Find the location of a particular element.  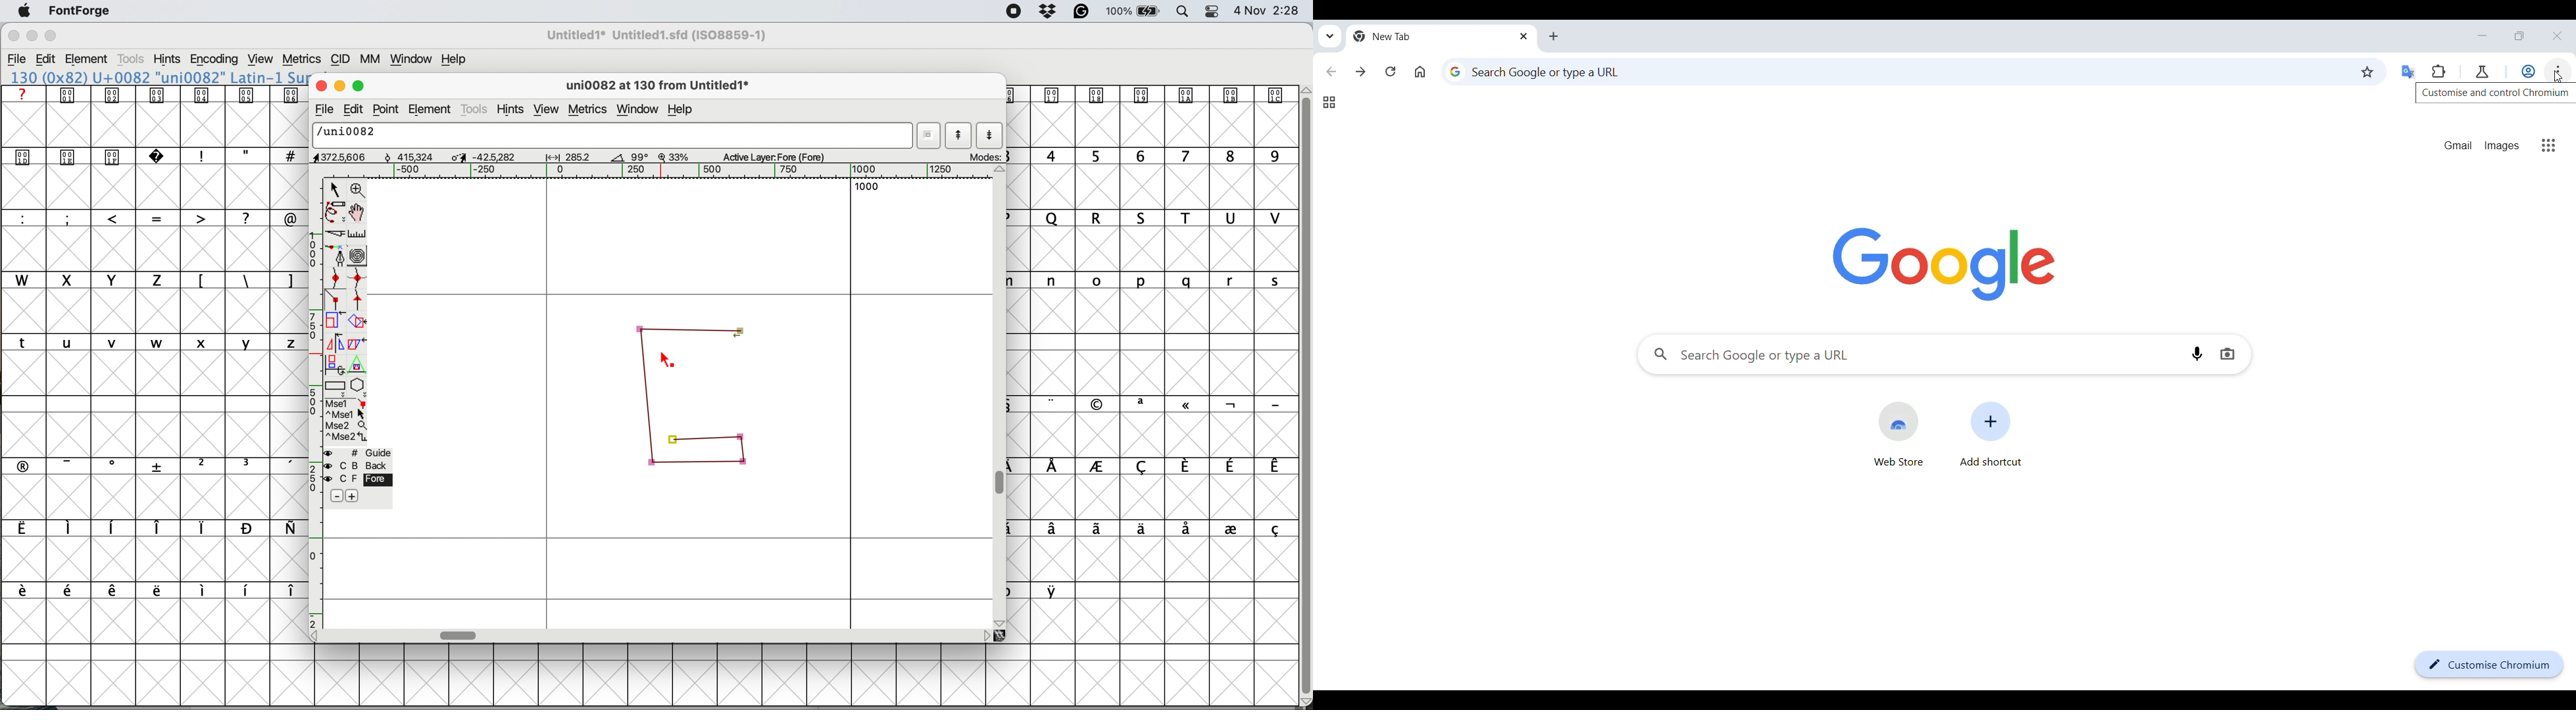

battery is located at coordinates (1132, 11).